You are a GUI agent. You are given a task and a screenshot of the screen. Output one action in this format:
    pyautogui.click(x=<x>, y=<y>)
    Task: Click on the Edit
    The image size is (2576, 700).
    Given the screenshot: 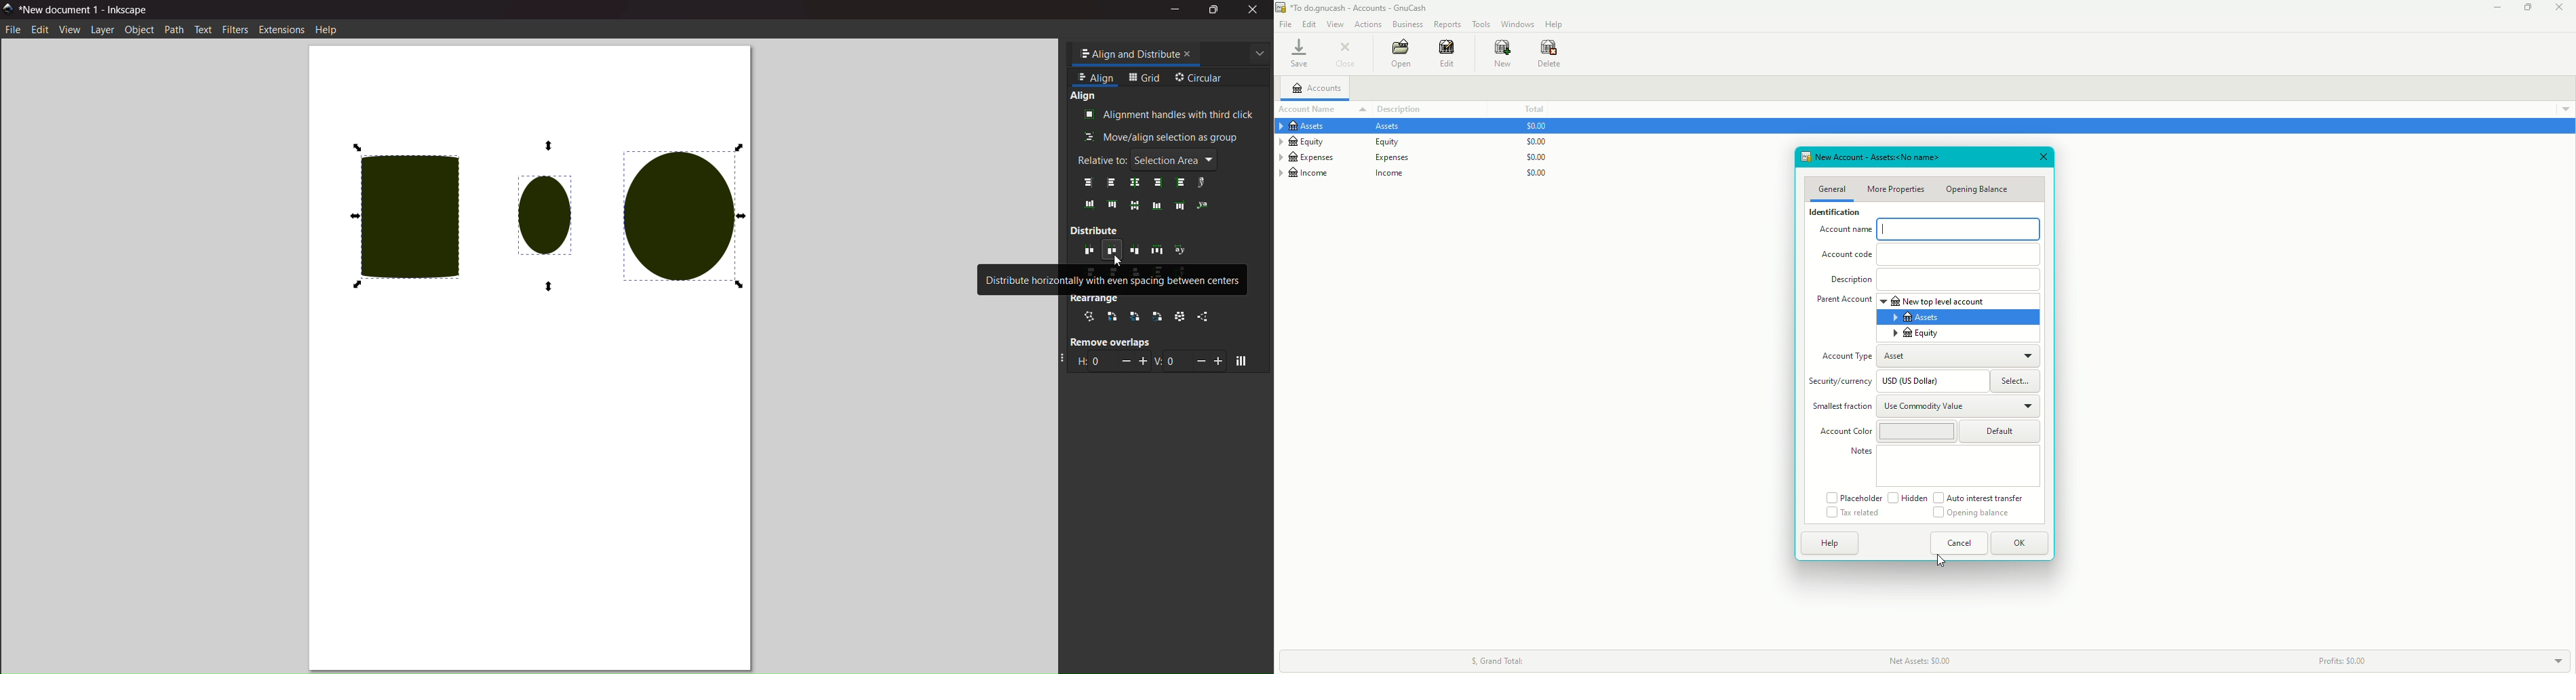 What is the action you would take?
    pyautogui.click(x=1309, y=24)
    